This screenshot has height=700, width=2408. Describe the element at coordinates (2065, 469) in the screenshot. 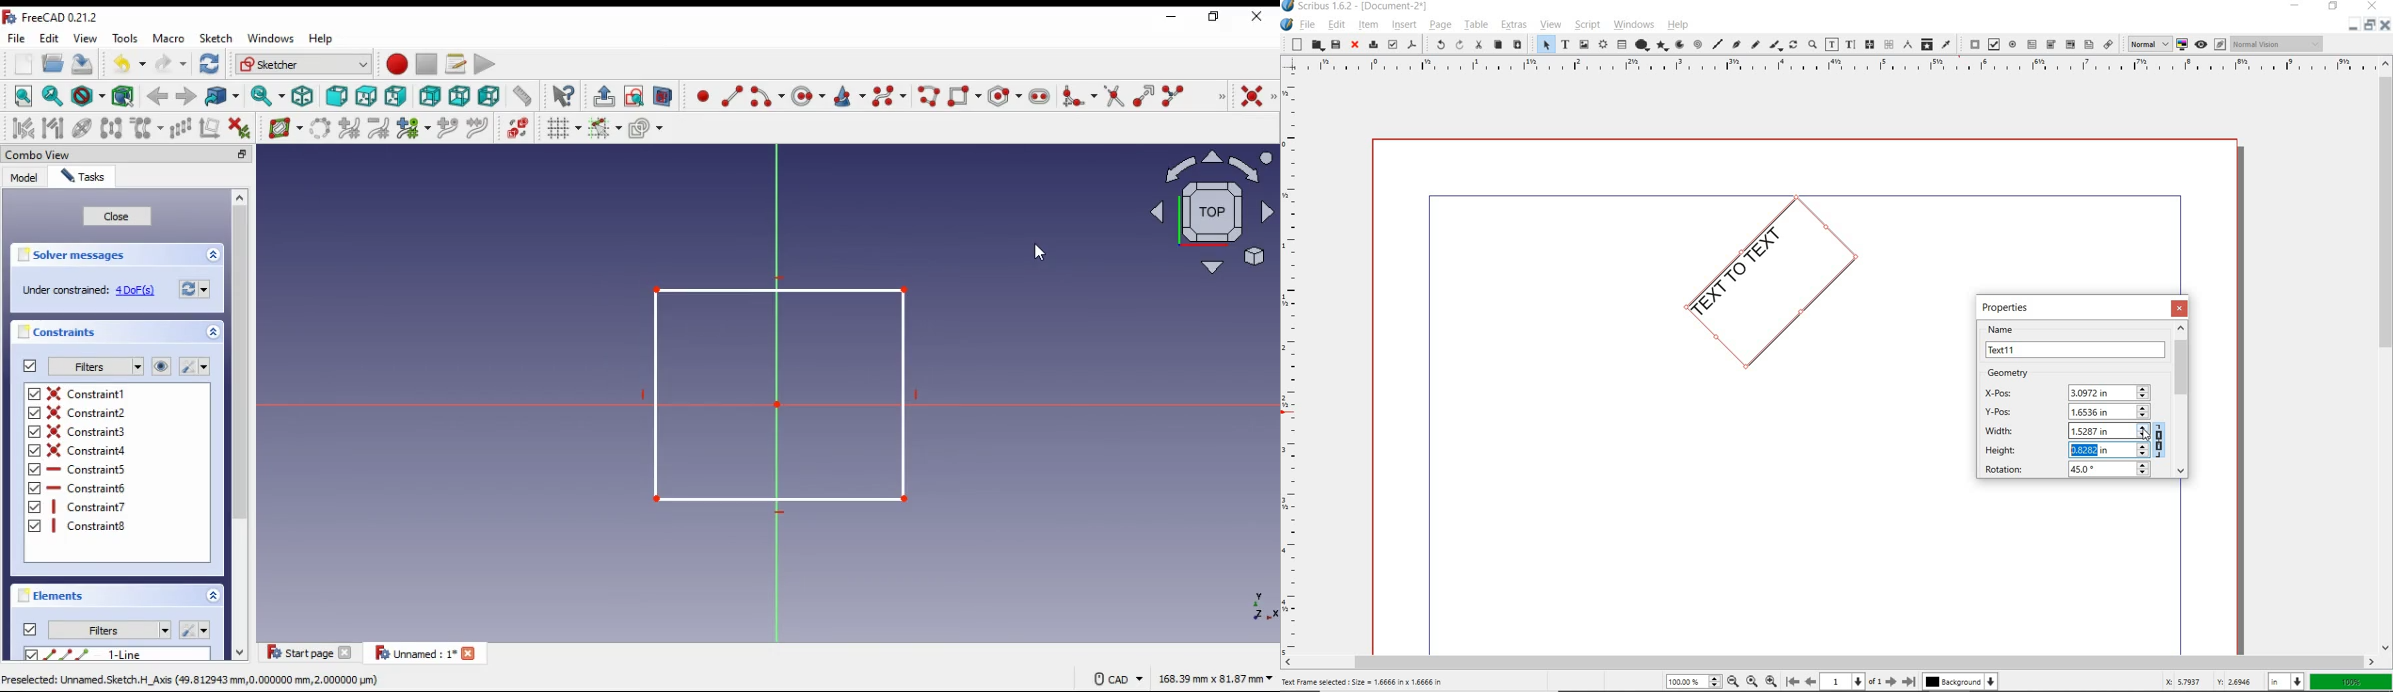

I see `ROTATION` at that location.